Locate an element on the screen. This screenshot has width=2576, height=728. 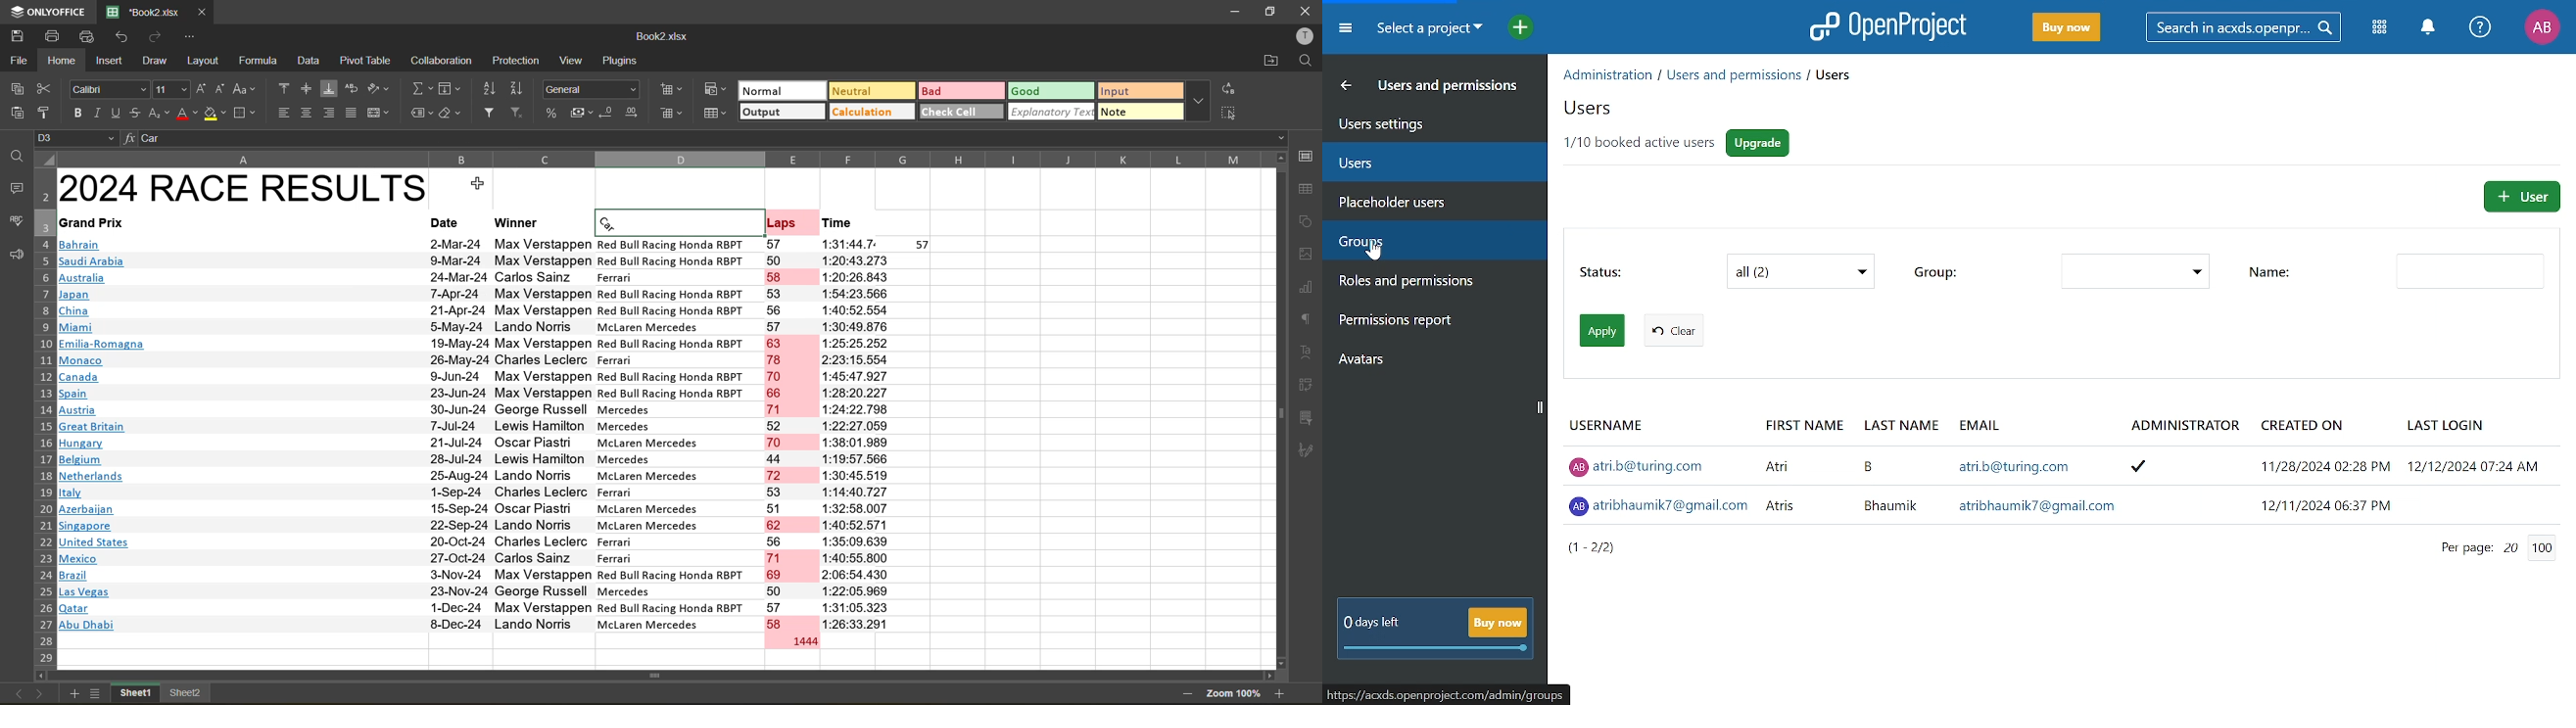
find is located at coordinates (14, 156).